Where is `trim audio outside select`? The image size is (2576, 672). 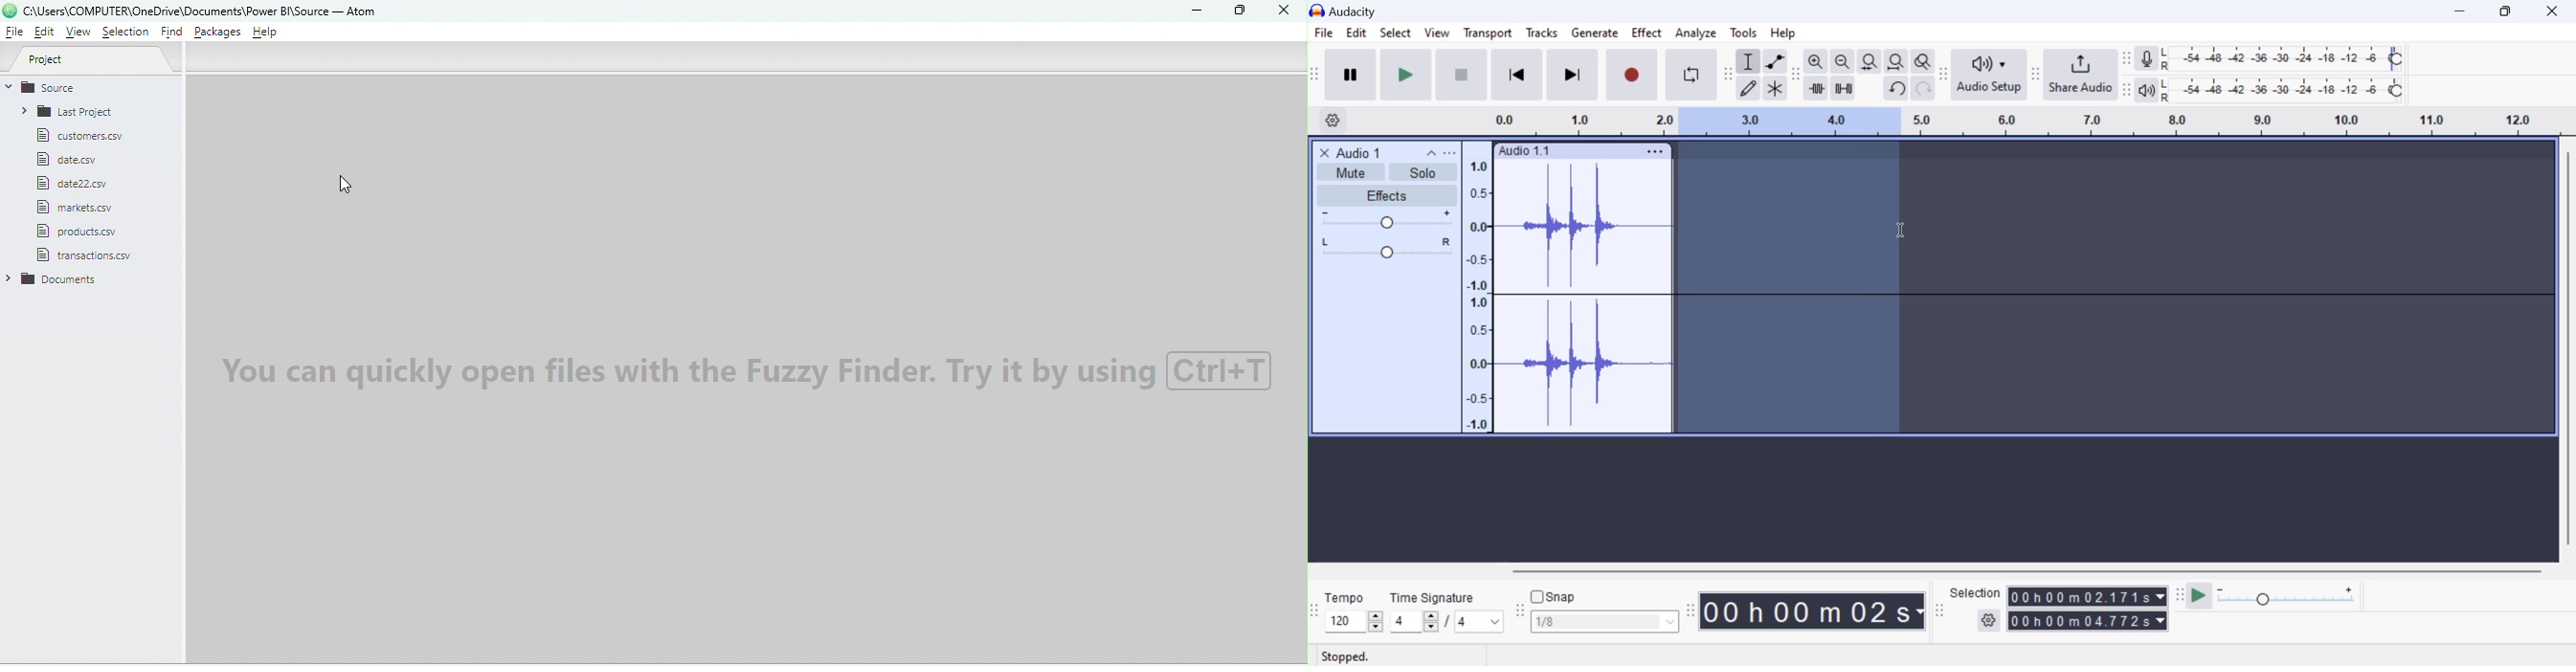 trim audio outside select is located at coordinates (1817, 88).